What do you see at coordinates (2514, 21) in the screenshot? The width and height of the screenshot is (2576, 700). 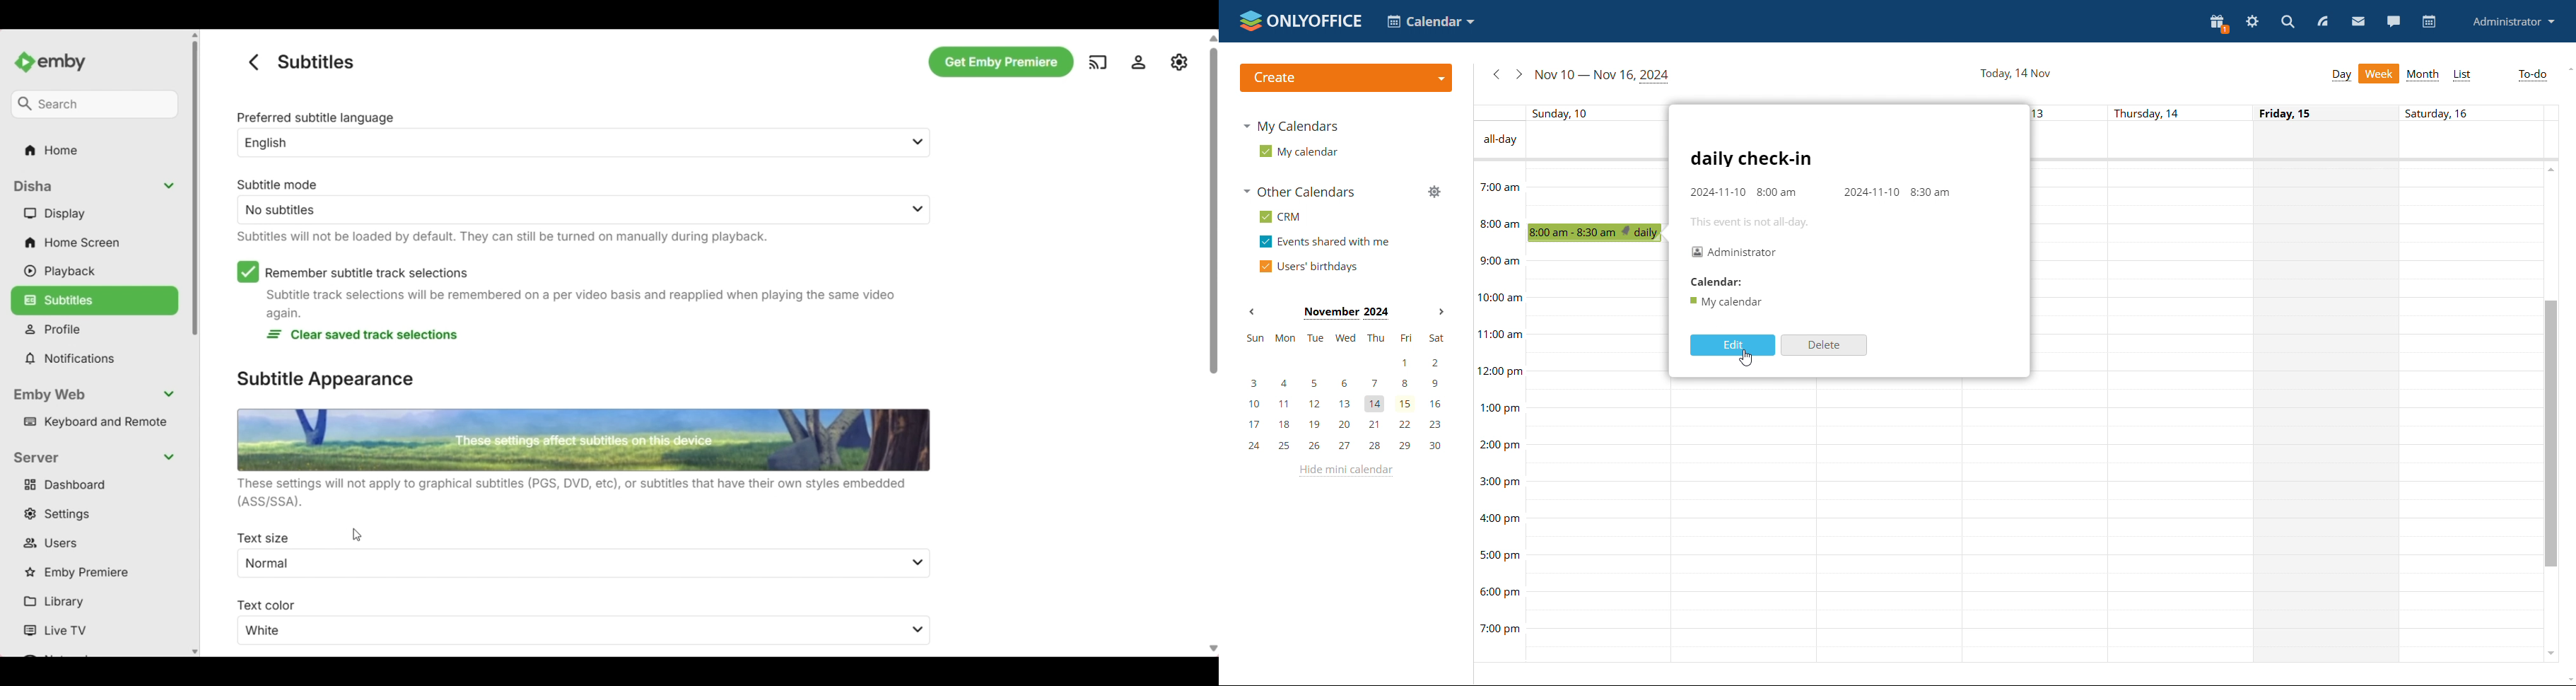 I see `profile` at bounding box center [2514, 21].